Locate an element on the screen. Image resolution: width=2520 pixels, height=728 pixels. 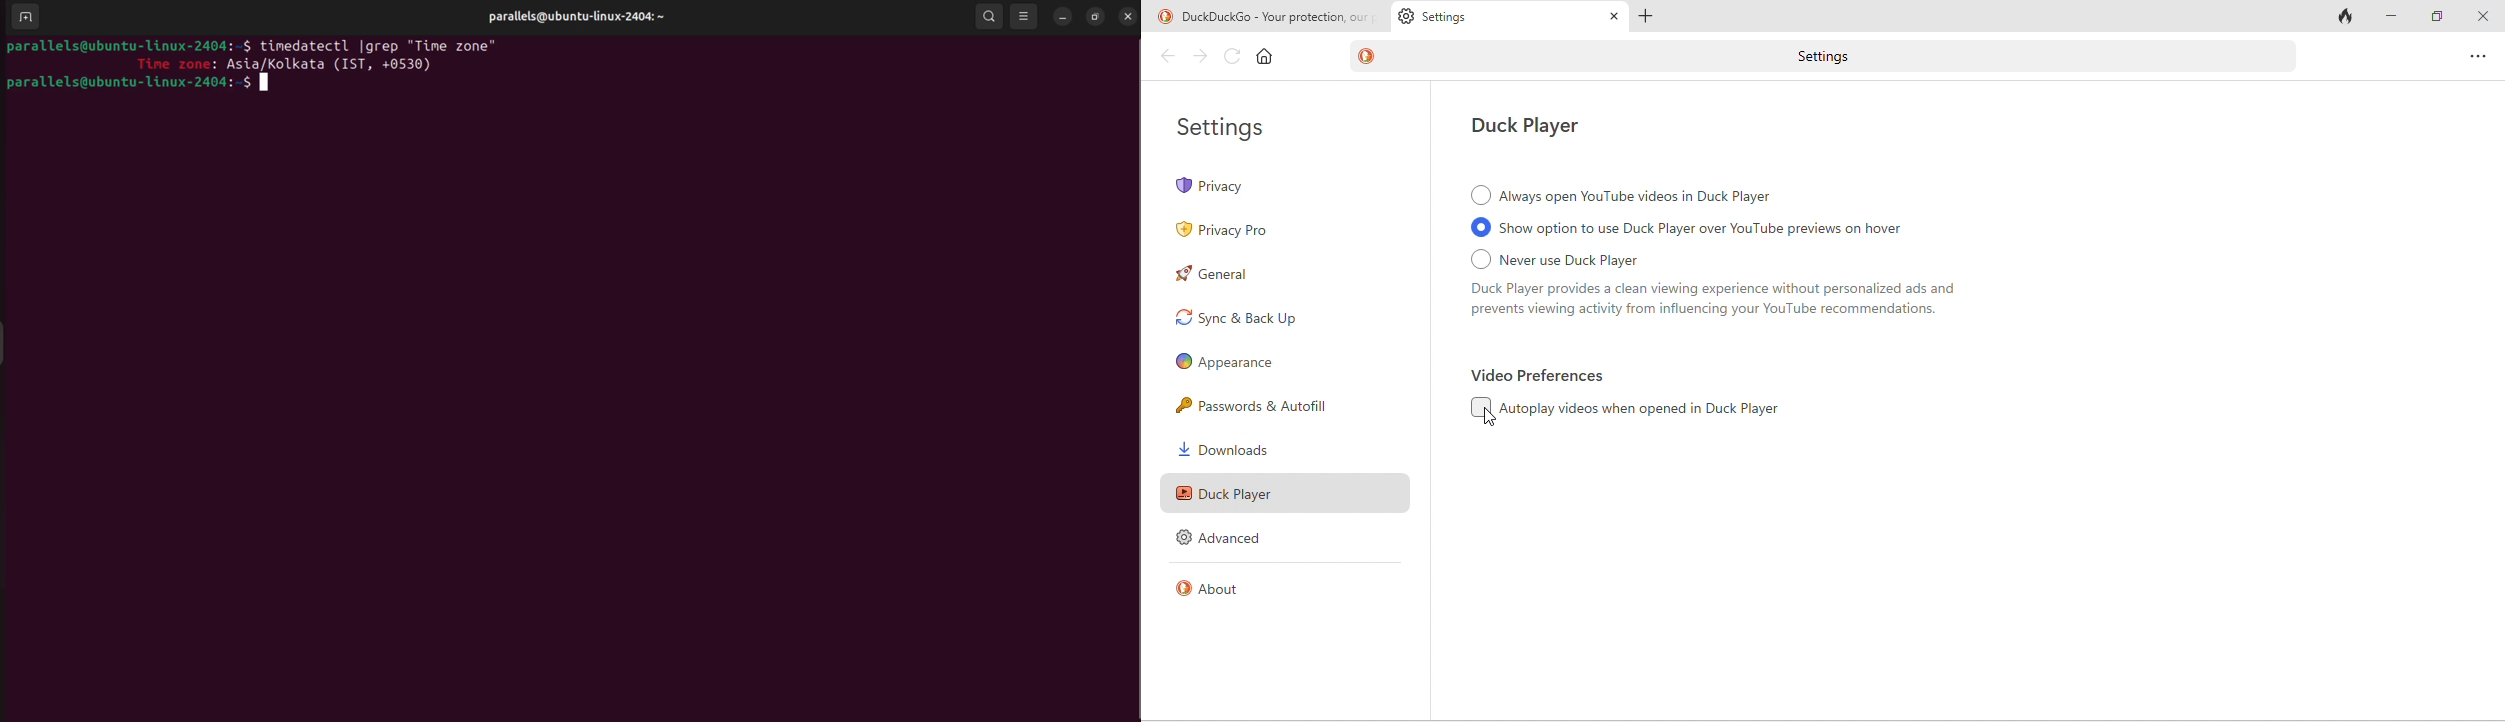
parallels@ubuntu-linux-2404:-$ is located at coordinates (141, 87).